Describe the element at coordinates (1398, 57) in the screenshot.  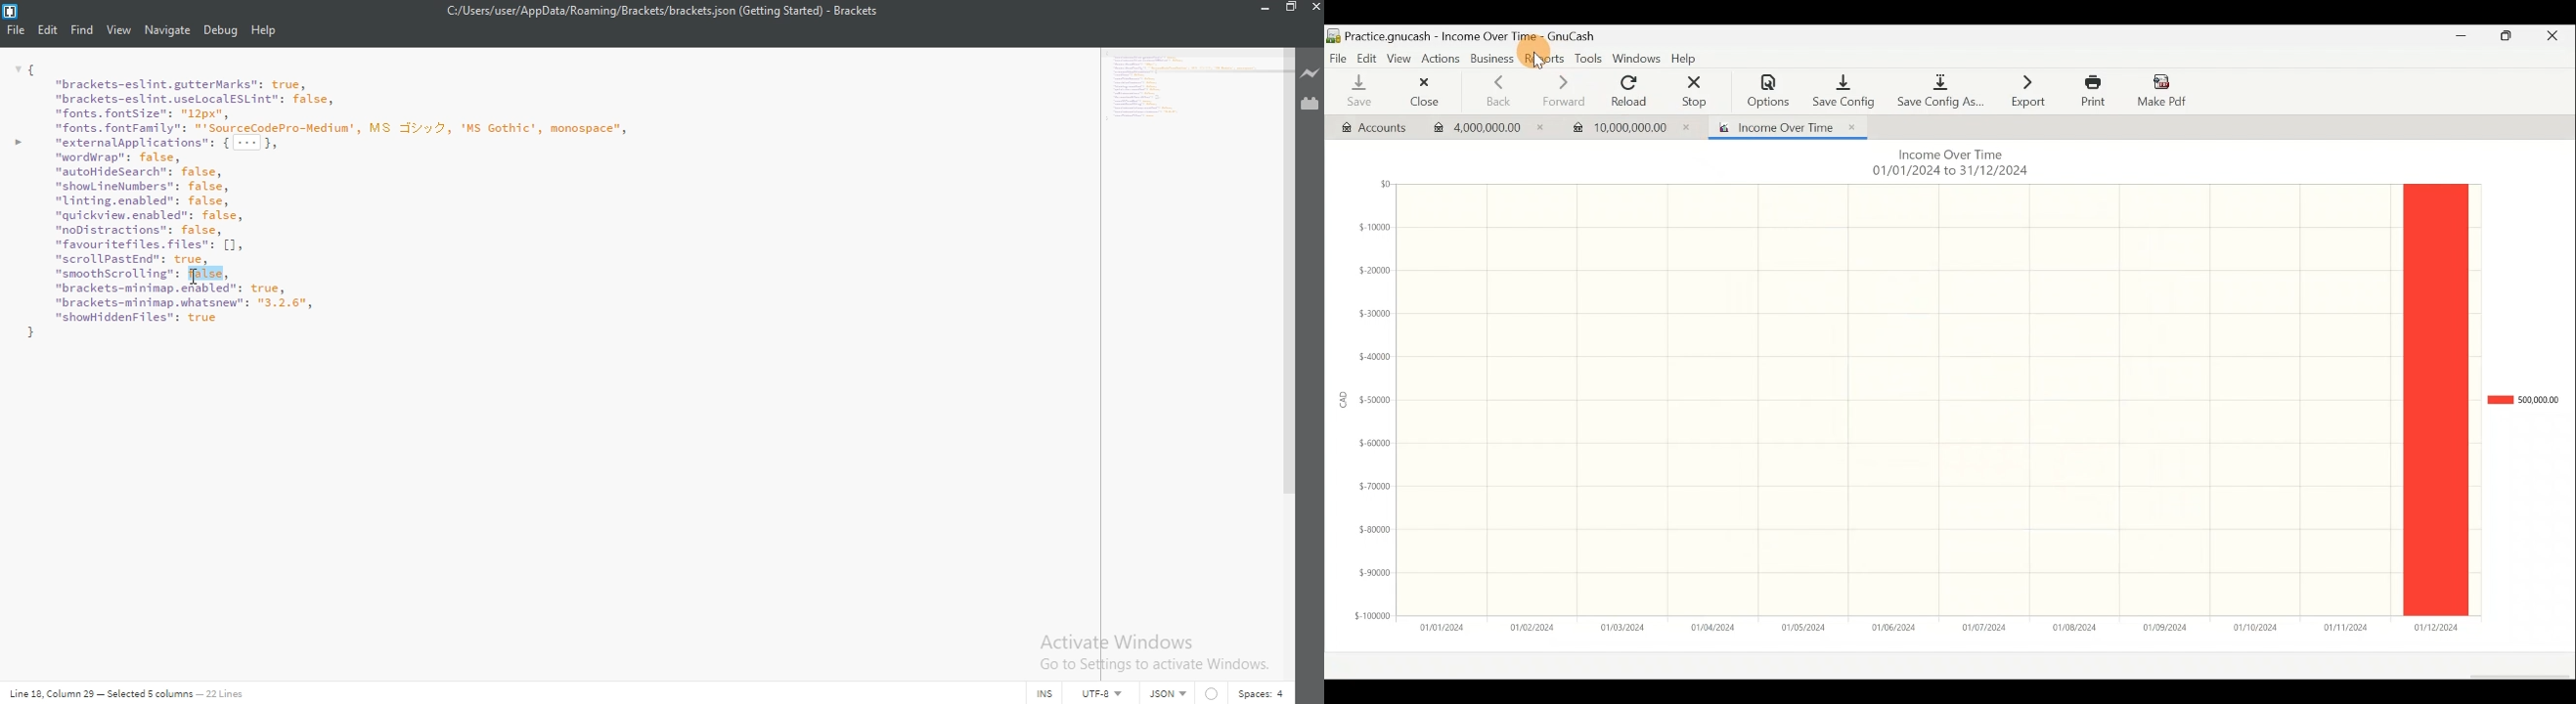
I see `View` at that location.